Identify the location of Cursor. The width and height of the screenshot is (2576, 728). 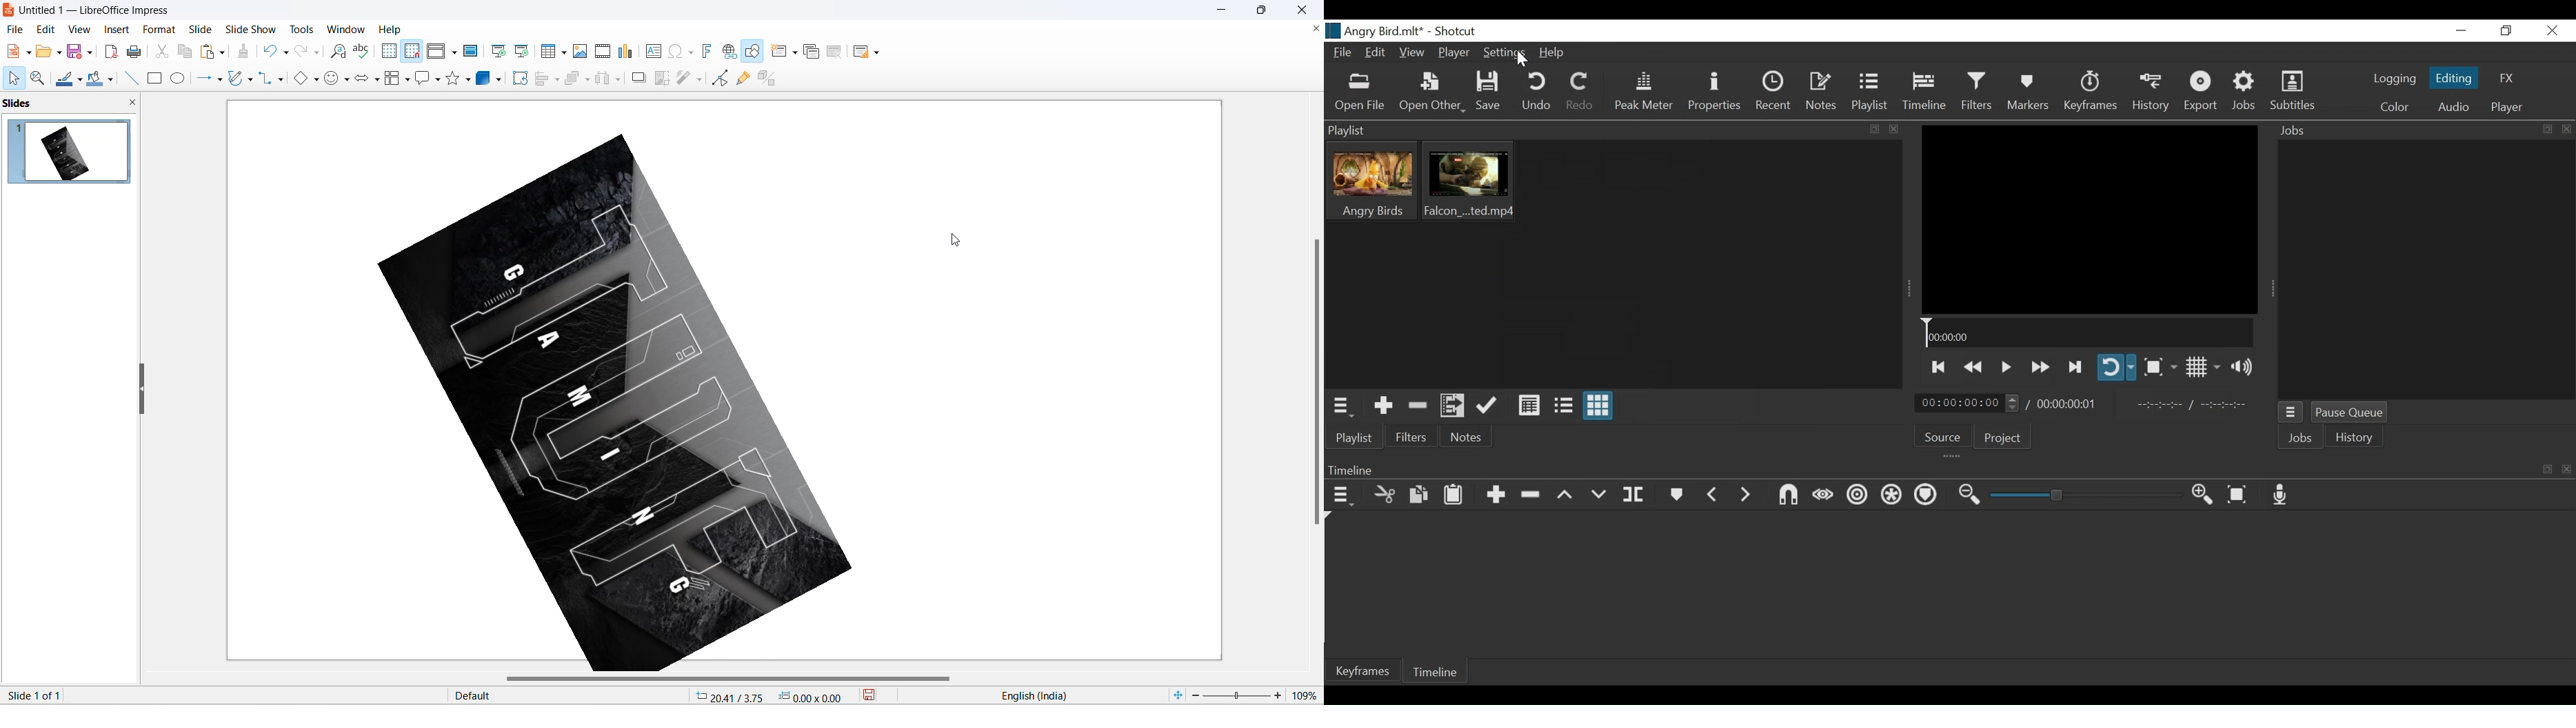
(1522, 61).